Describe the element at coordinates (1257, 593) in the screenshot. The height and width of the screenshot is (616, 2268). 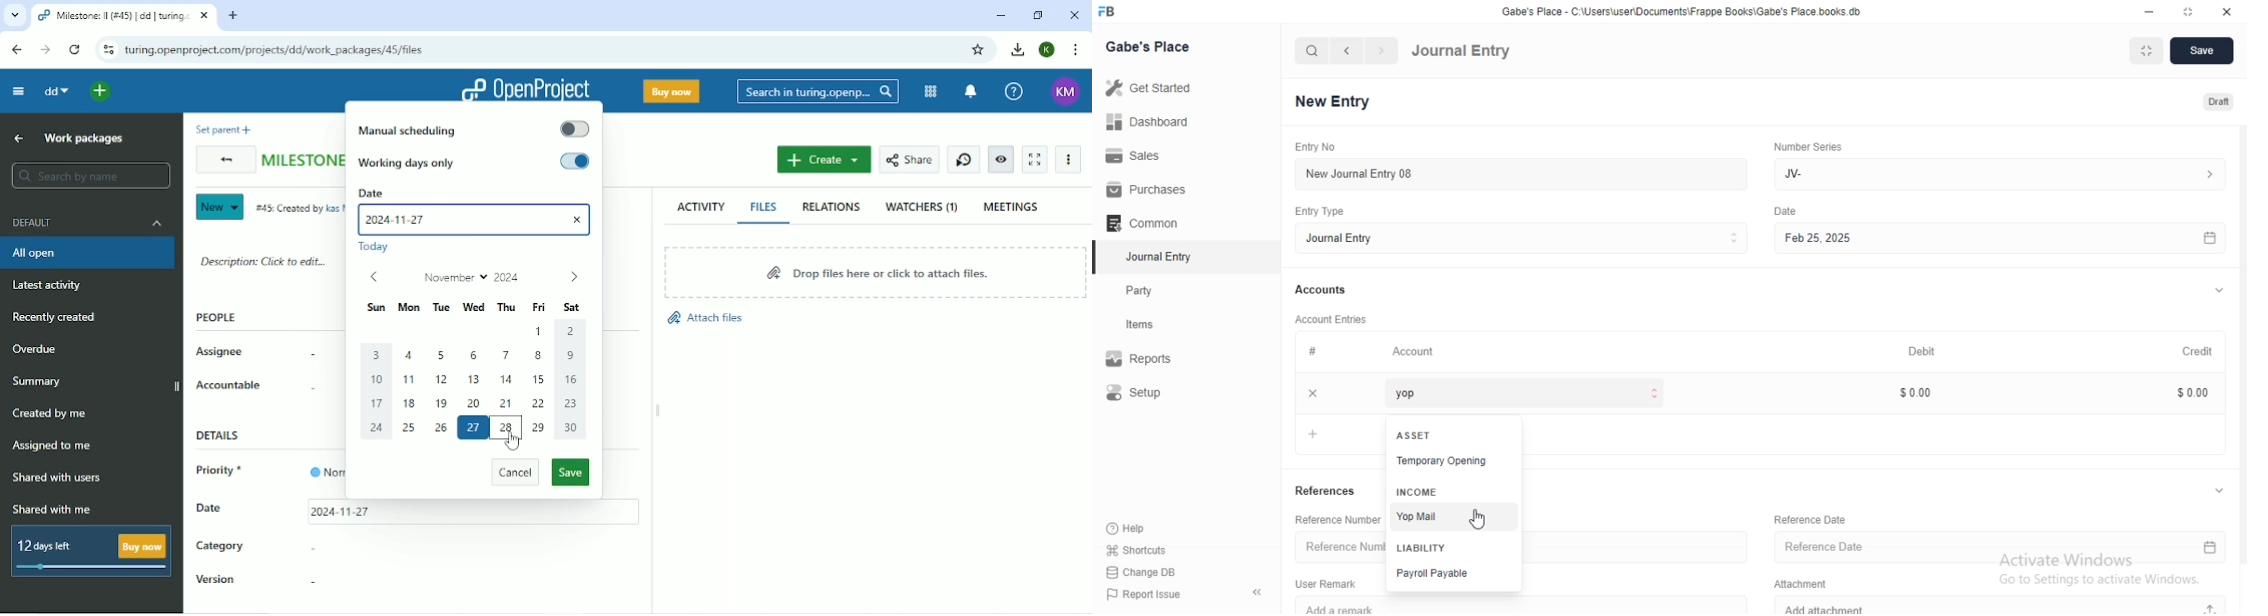
I see `collapse sidebar` at that location.